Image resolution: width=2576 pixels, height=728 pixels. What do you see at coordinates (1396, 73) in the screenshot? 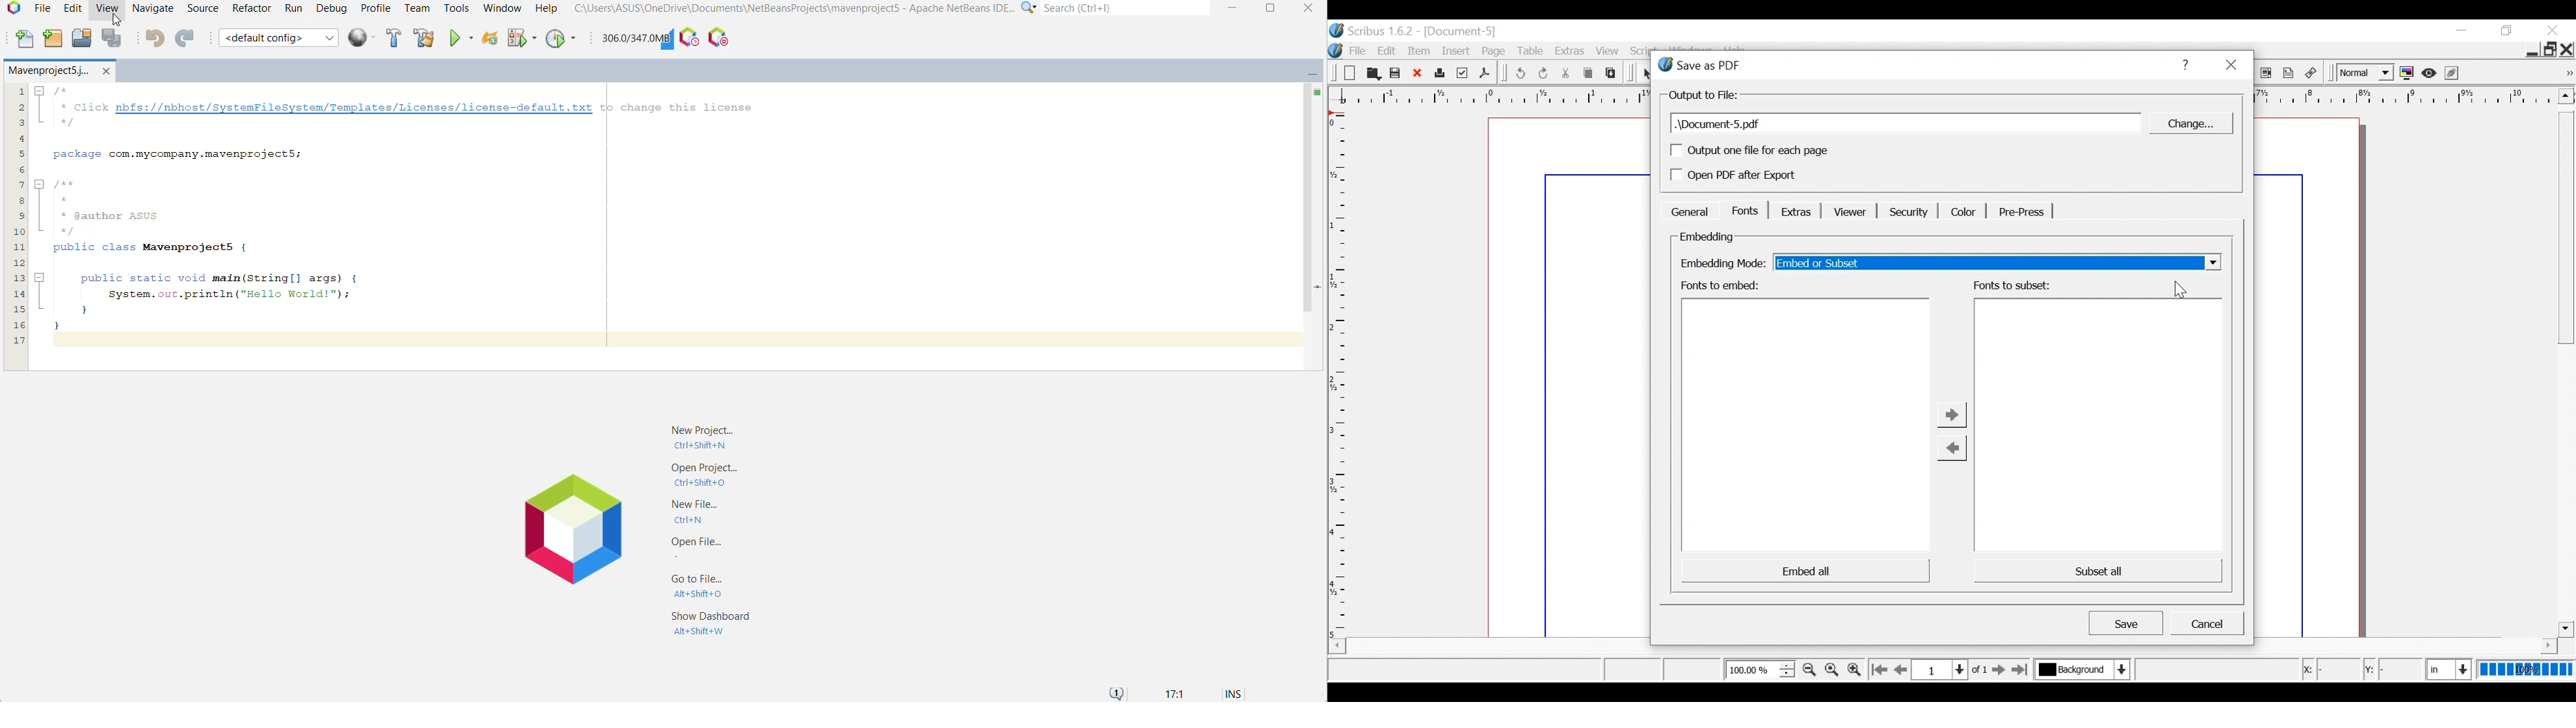
I see `Save` at bounding box center [1396, 73].